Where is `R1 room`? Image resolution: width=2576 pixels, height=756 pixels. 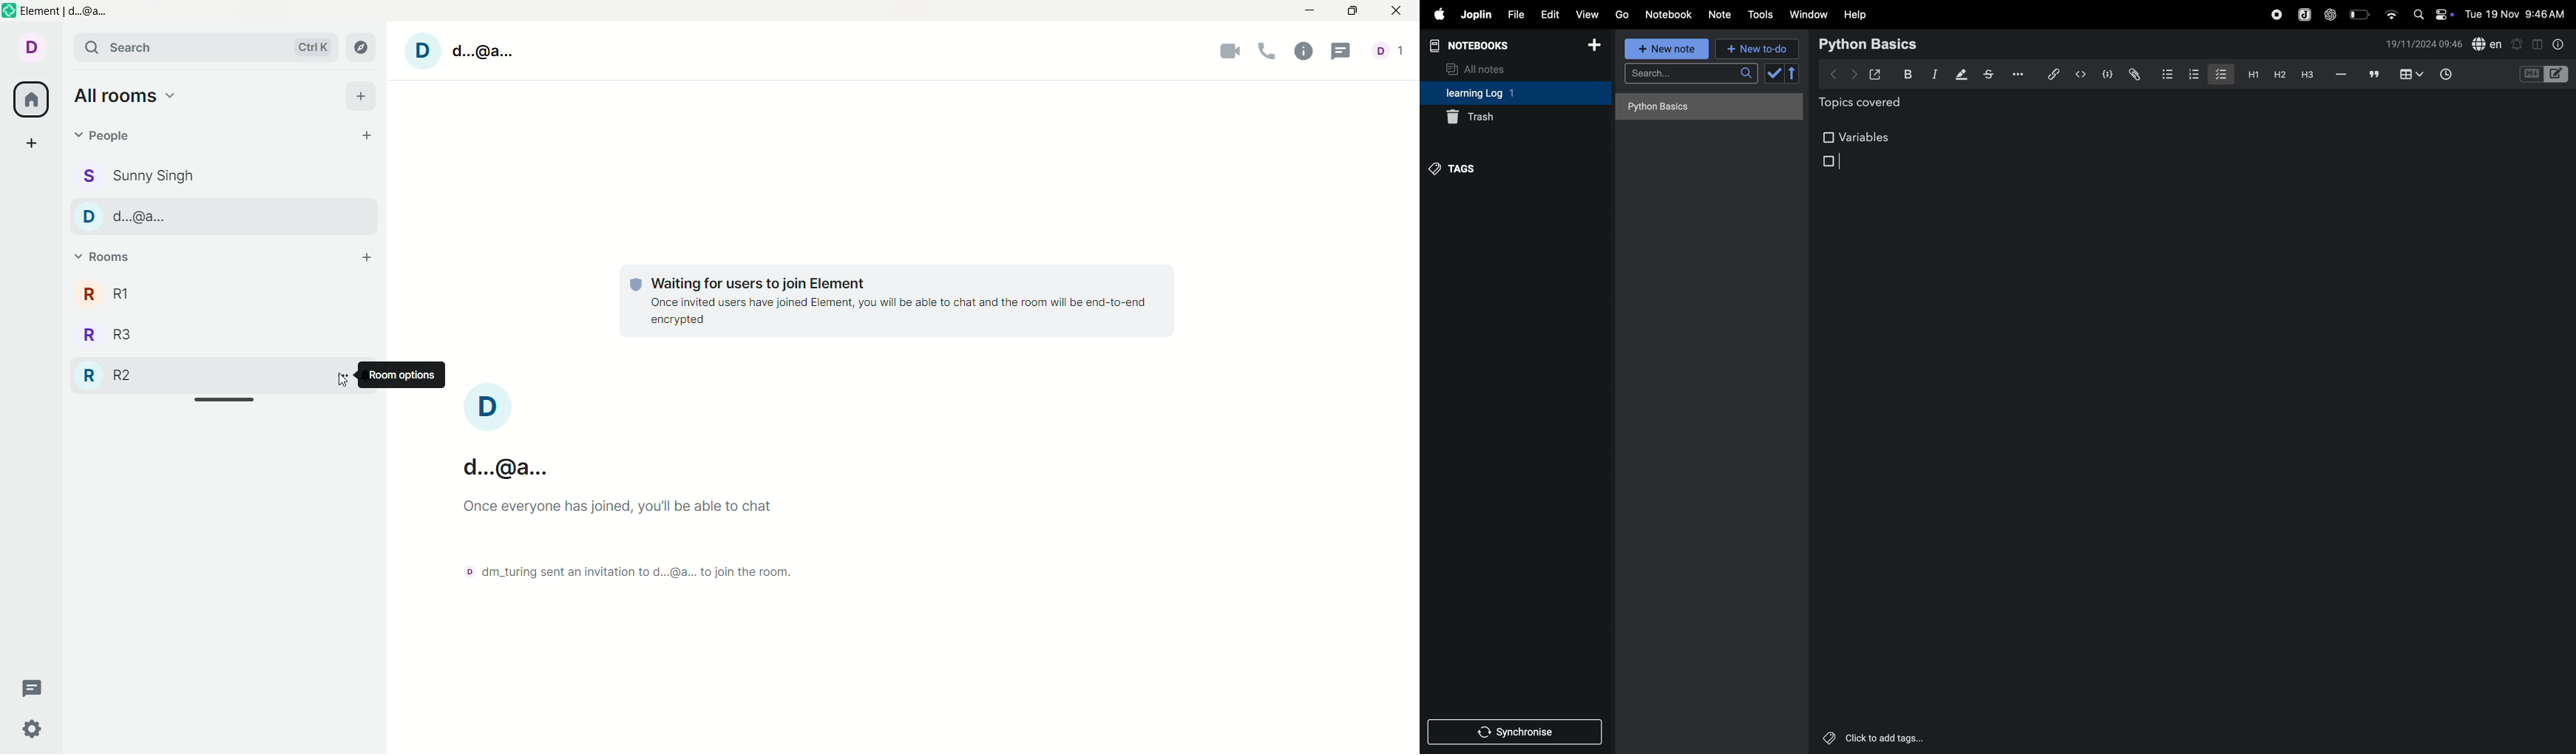
R1 room is located at coordinates (114, 293).